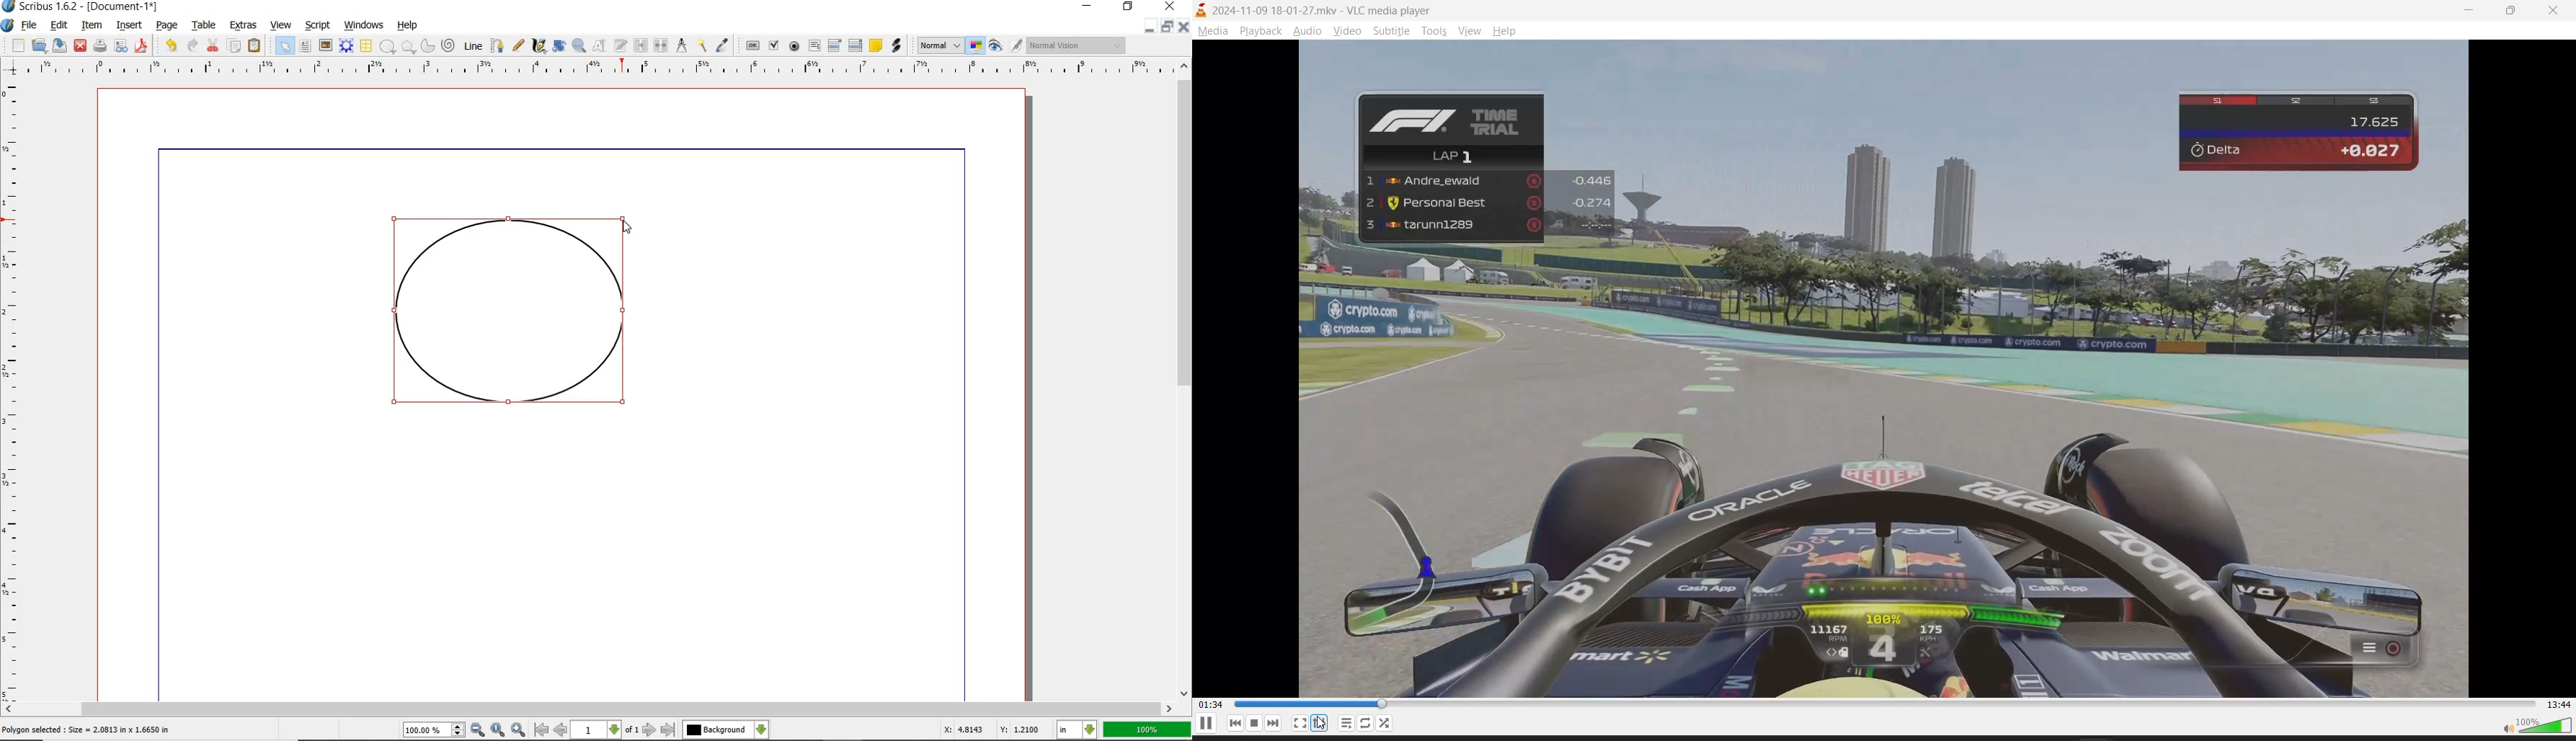 Image resolution: width=2576 pixels, height=756 pixels. I want to click on EDIT, so click(58, 26).